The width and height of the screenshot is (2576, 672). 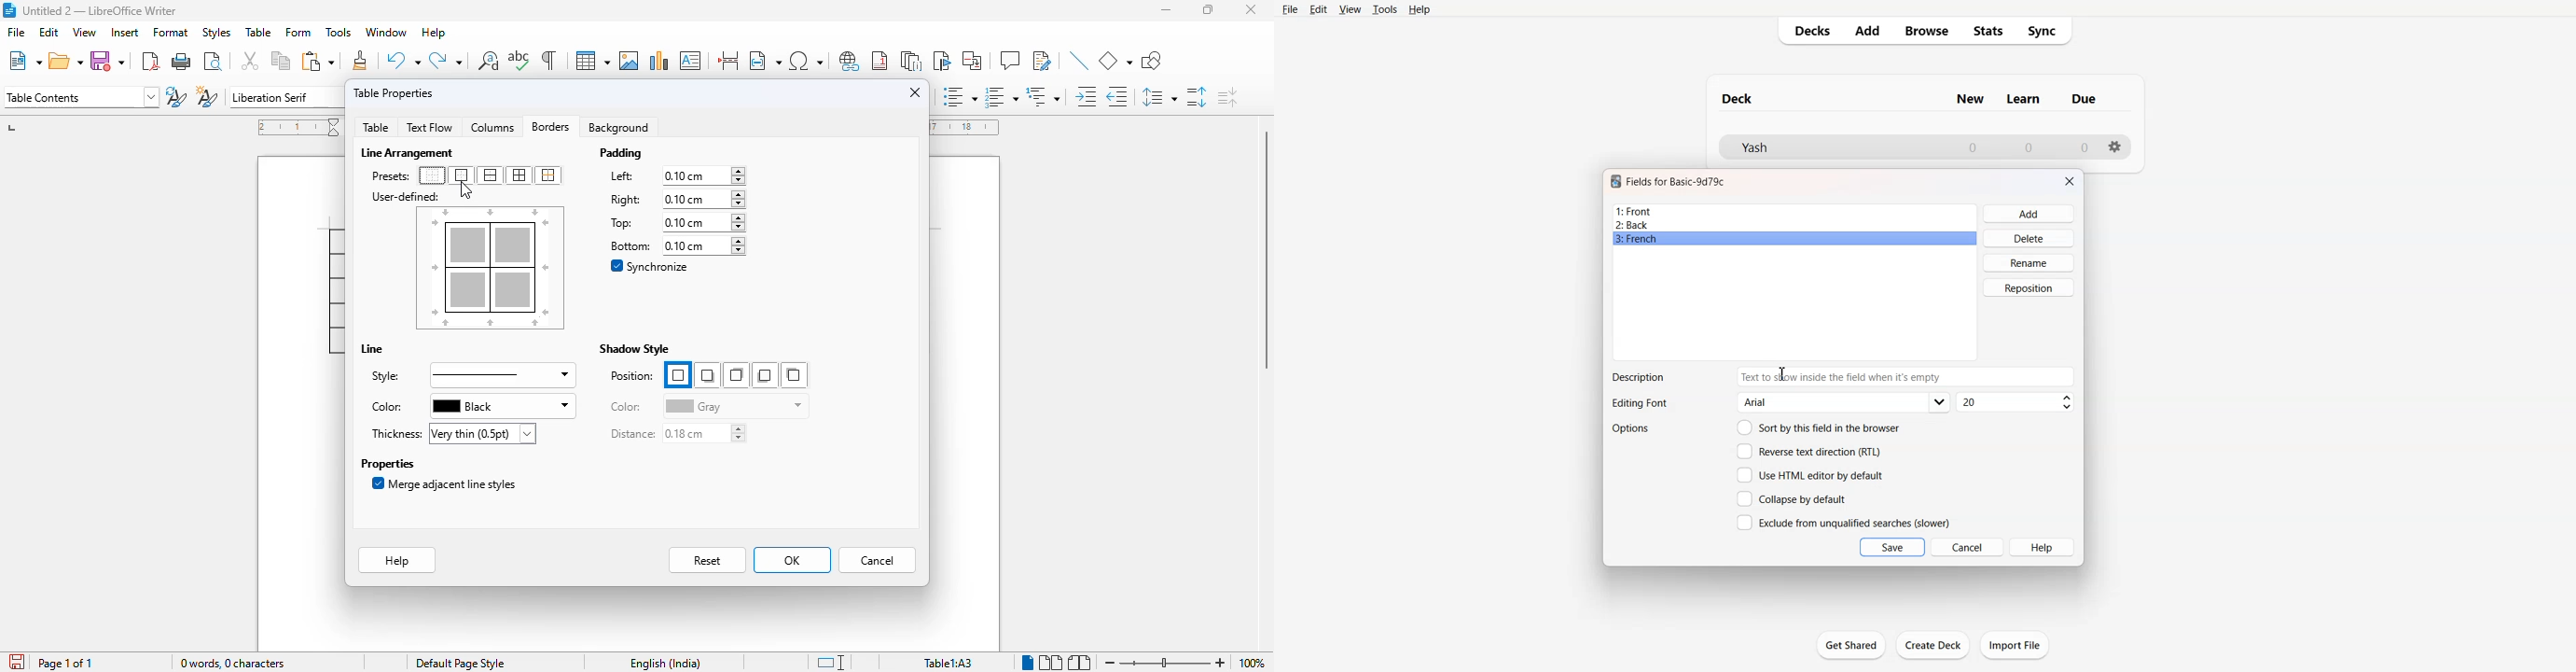 What do you see at coordinates (940, 61) in the screenshot?
I see `insert bookmark` at bounding box center [940, 61].